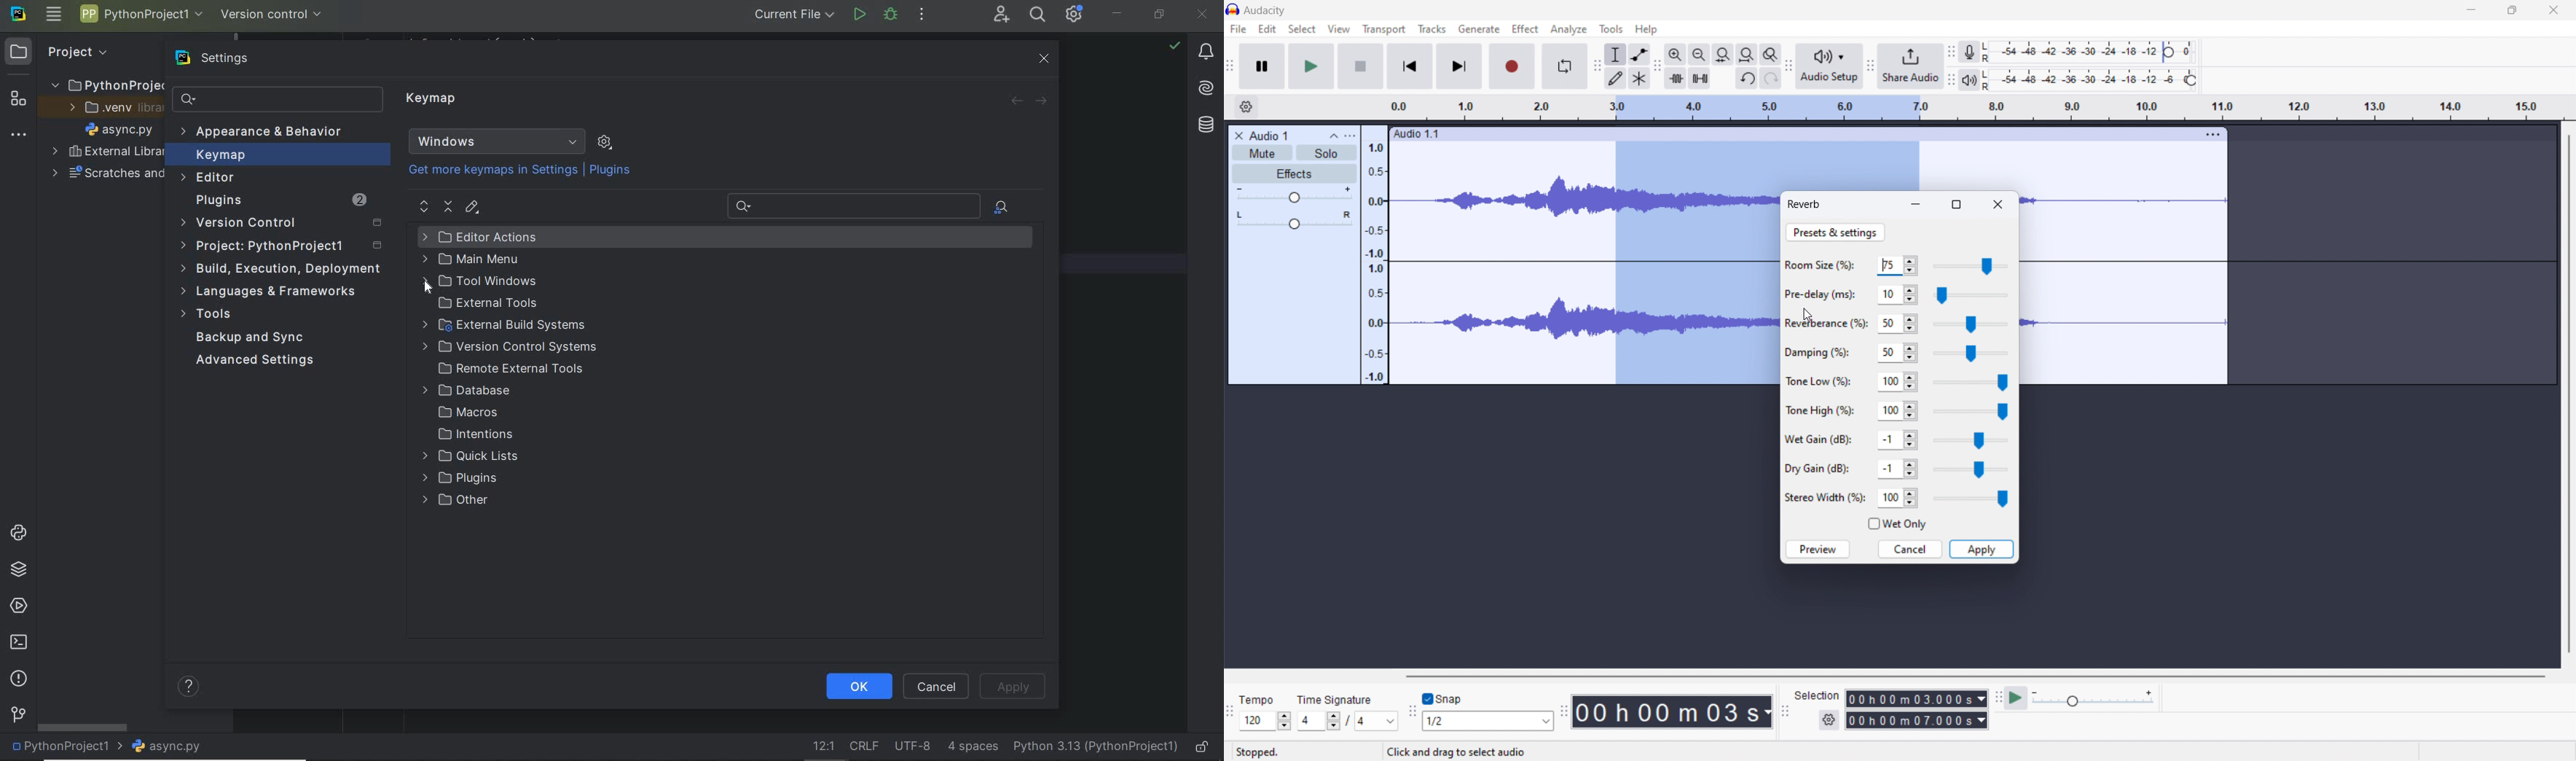 This screenshot has width=2576, height=784. Describe the element at coordinates (1789, 66) in the screenshot. I see `audio setup toolbar` at that location.